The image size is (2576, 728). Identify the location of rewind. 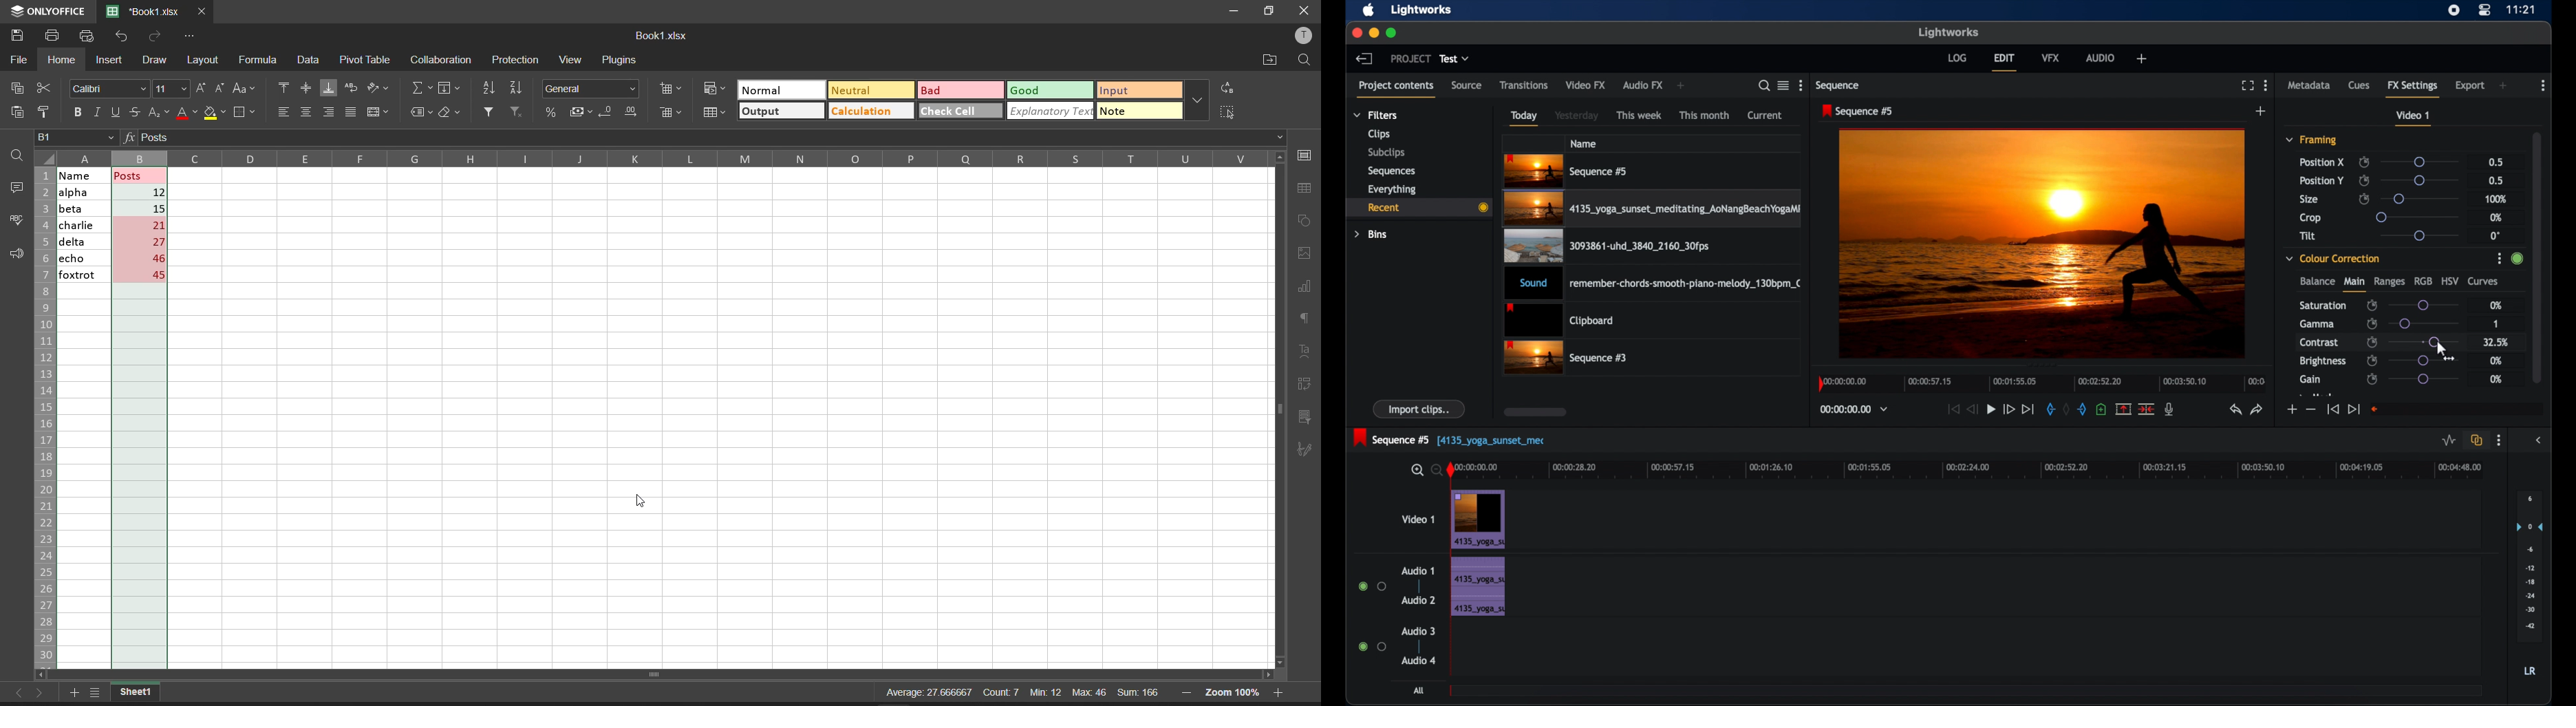
(1973, 409).